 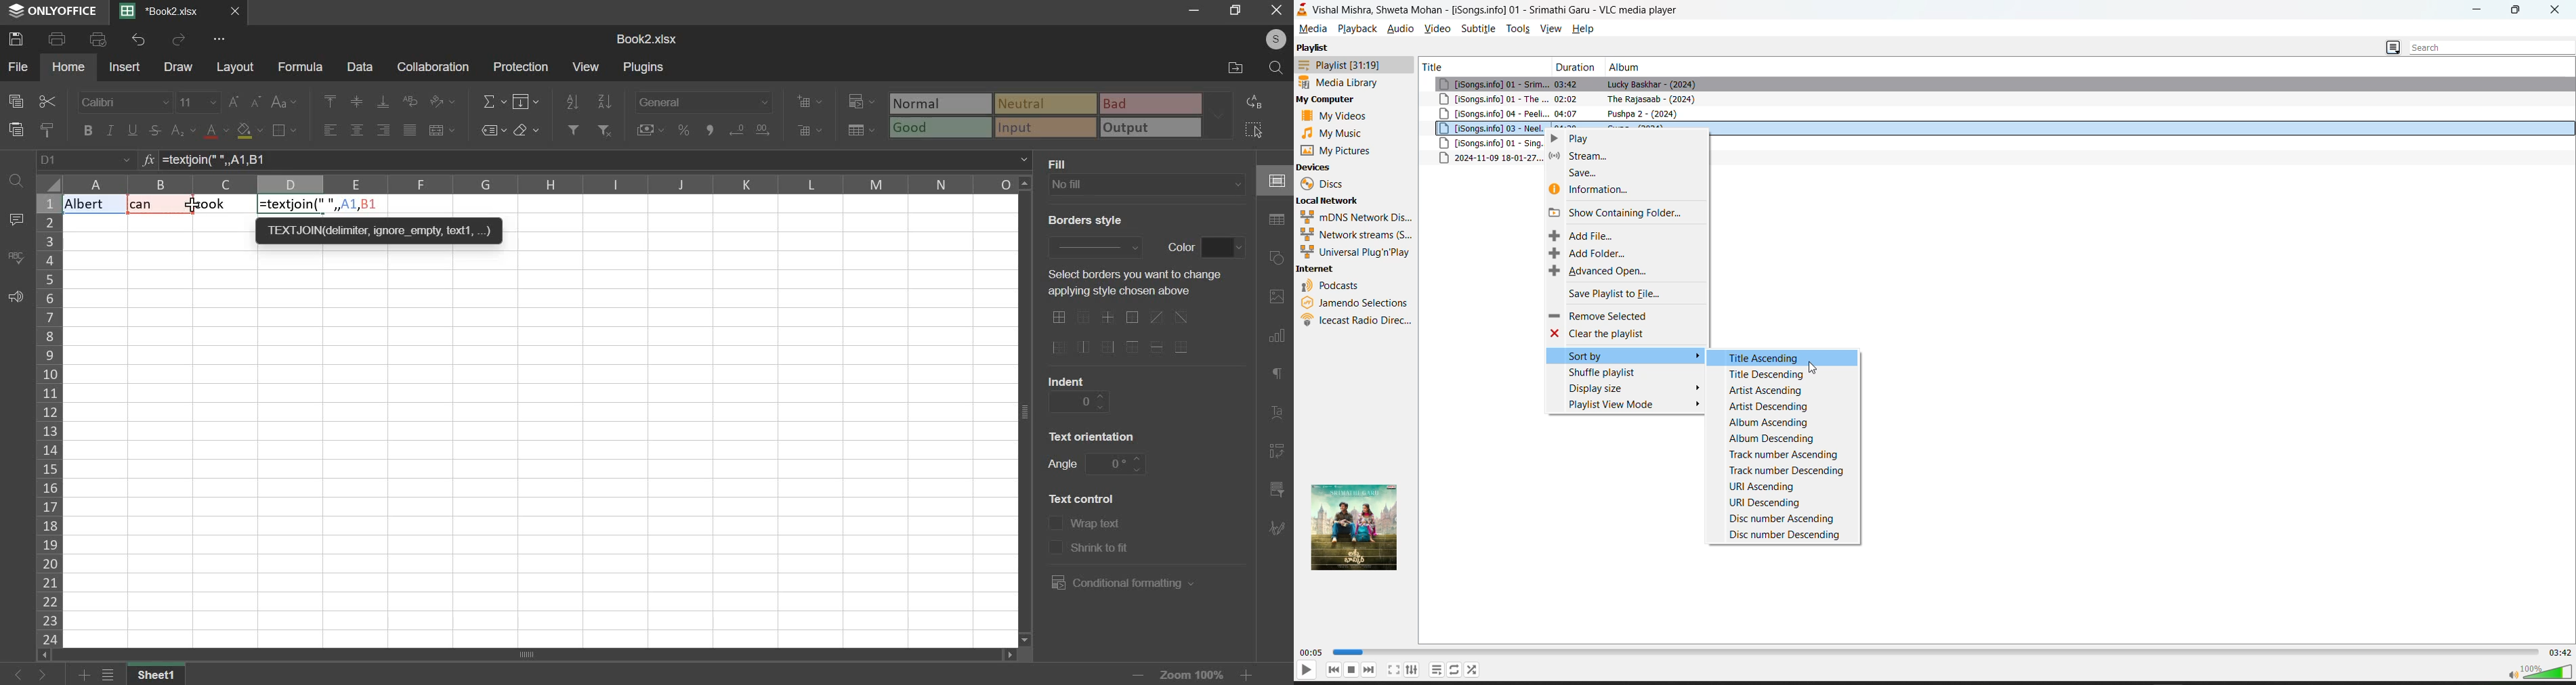 What do you see at coordinates (860, 102) in the screenshot?
I see `conditional formatting` at bounding box center [860, 102].